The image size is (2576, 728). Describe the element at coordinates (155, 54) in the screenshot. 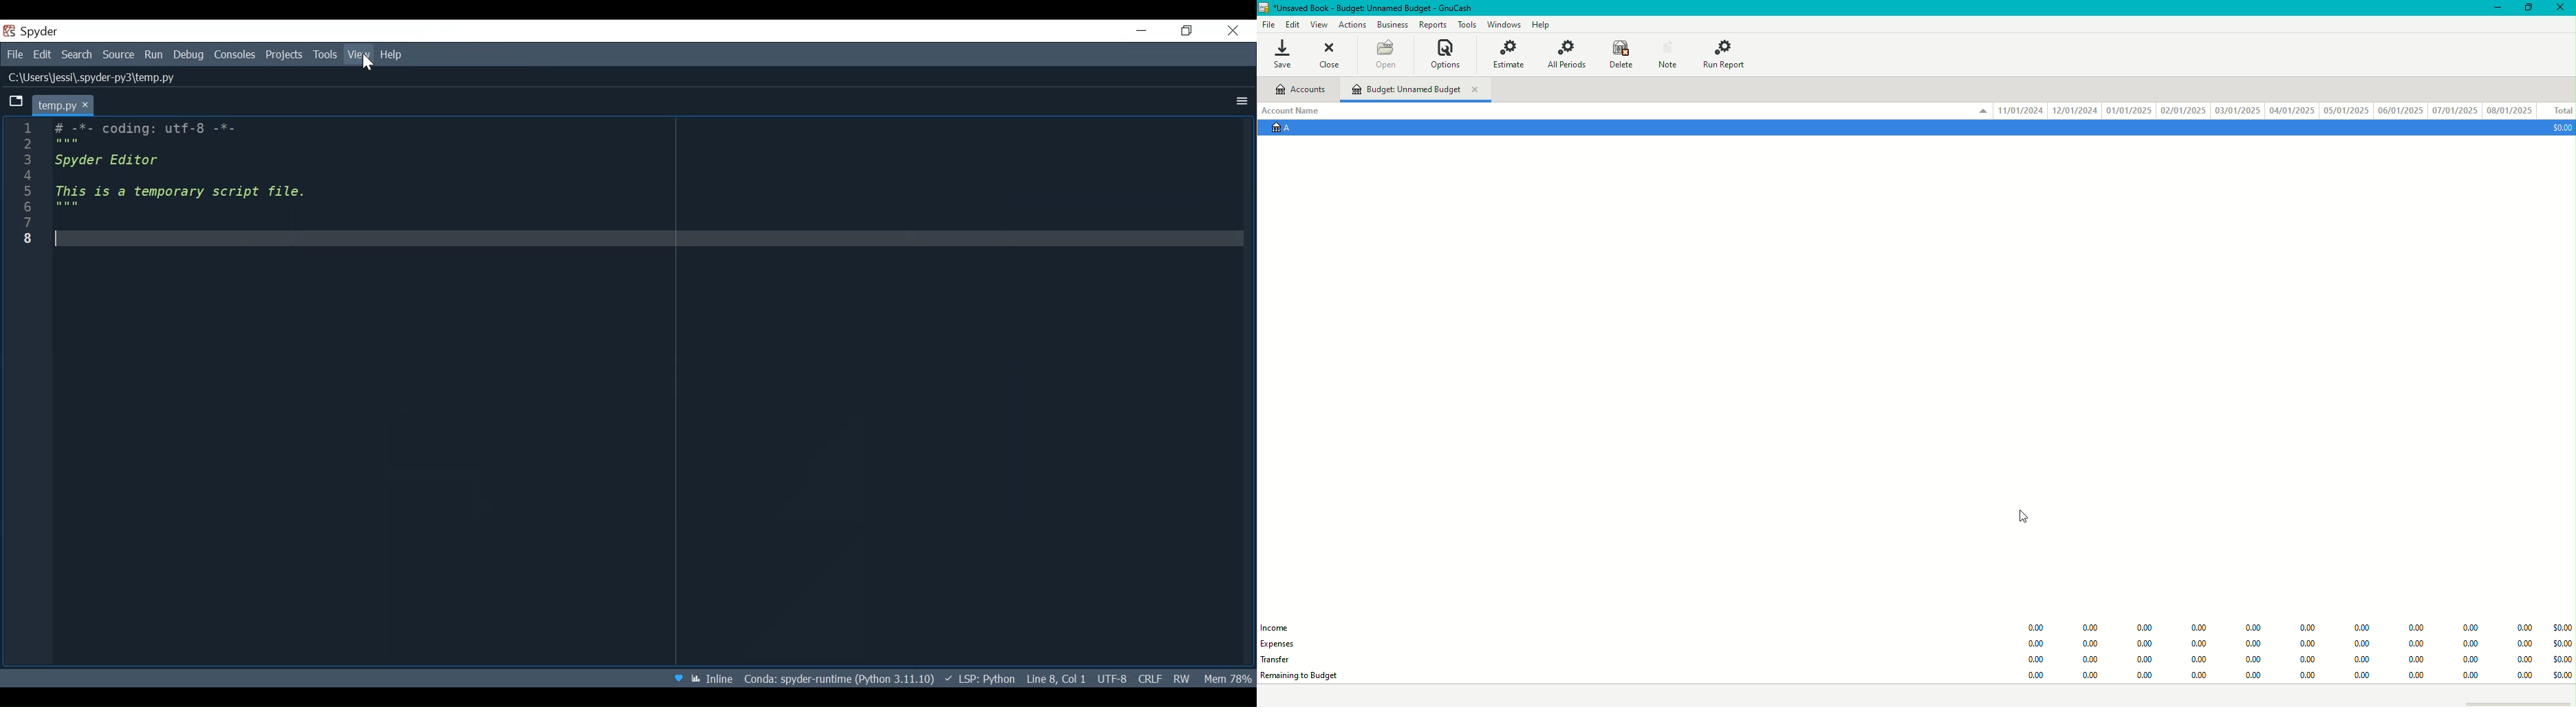

I see `Run` at that location.